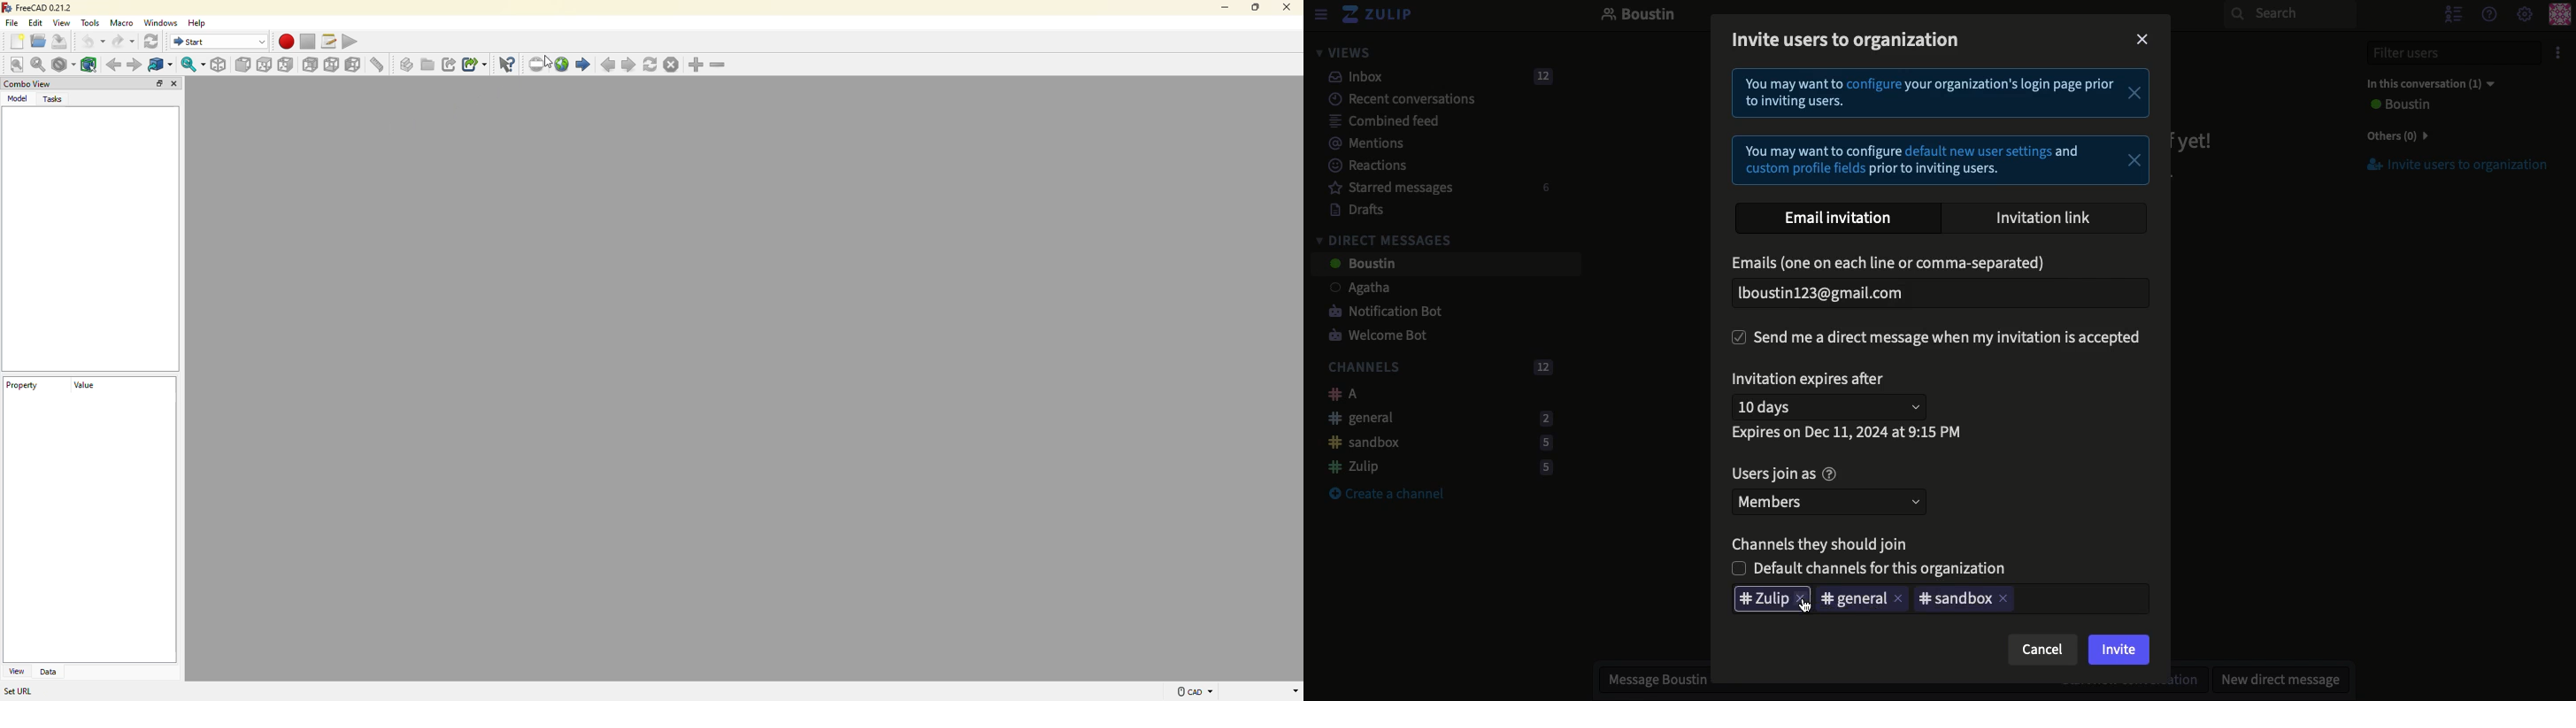 Image resolution: width=2576 pixels, height=728 pixels. Describe the element at coordinates (380, 66) in the screenshot. I see `measure distance` at that location.